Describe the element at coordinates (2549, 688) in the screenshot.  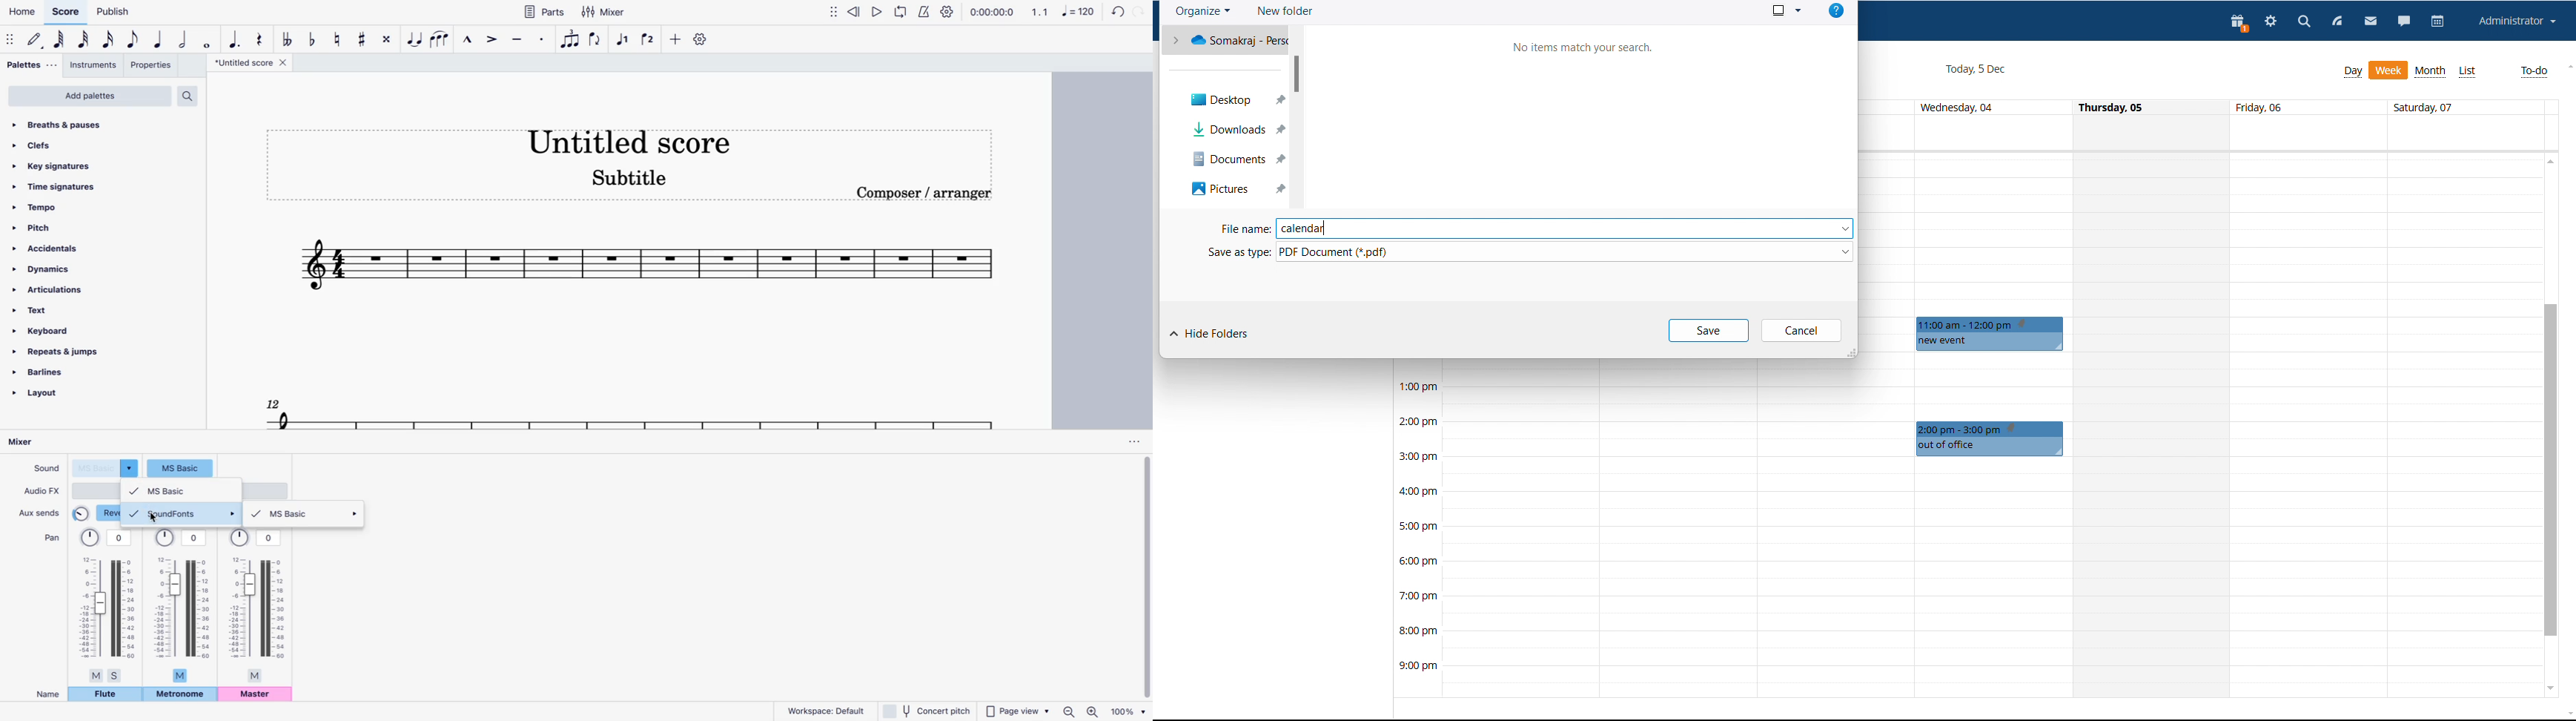
I see `scroll down` at that location.